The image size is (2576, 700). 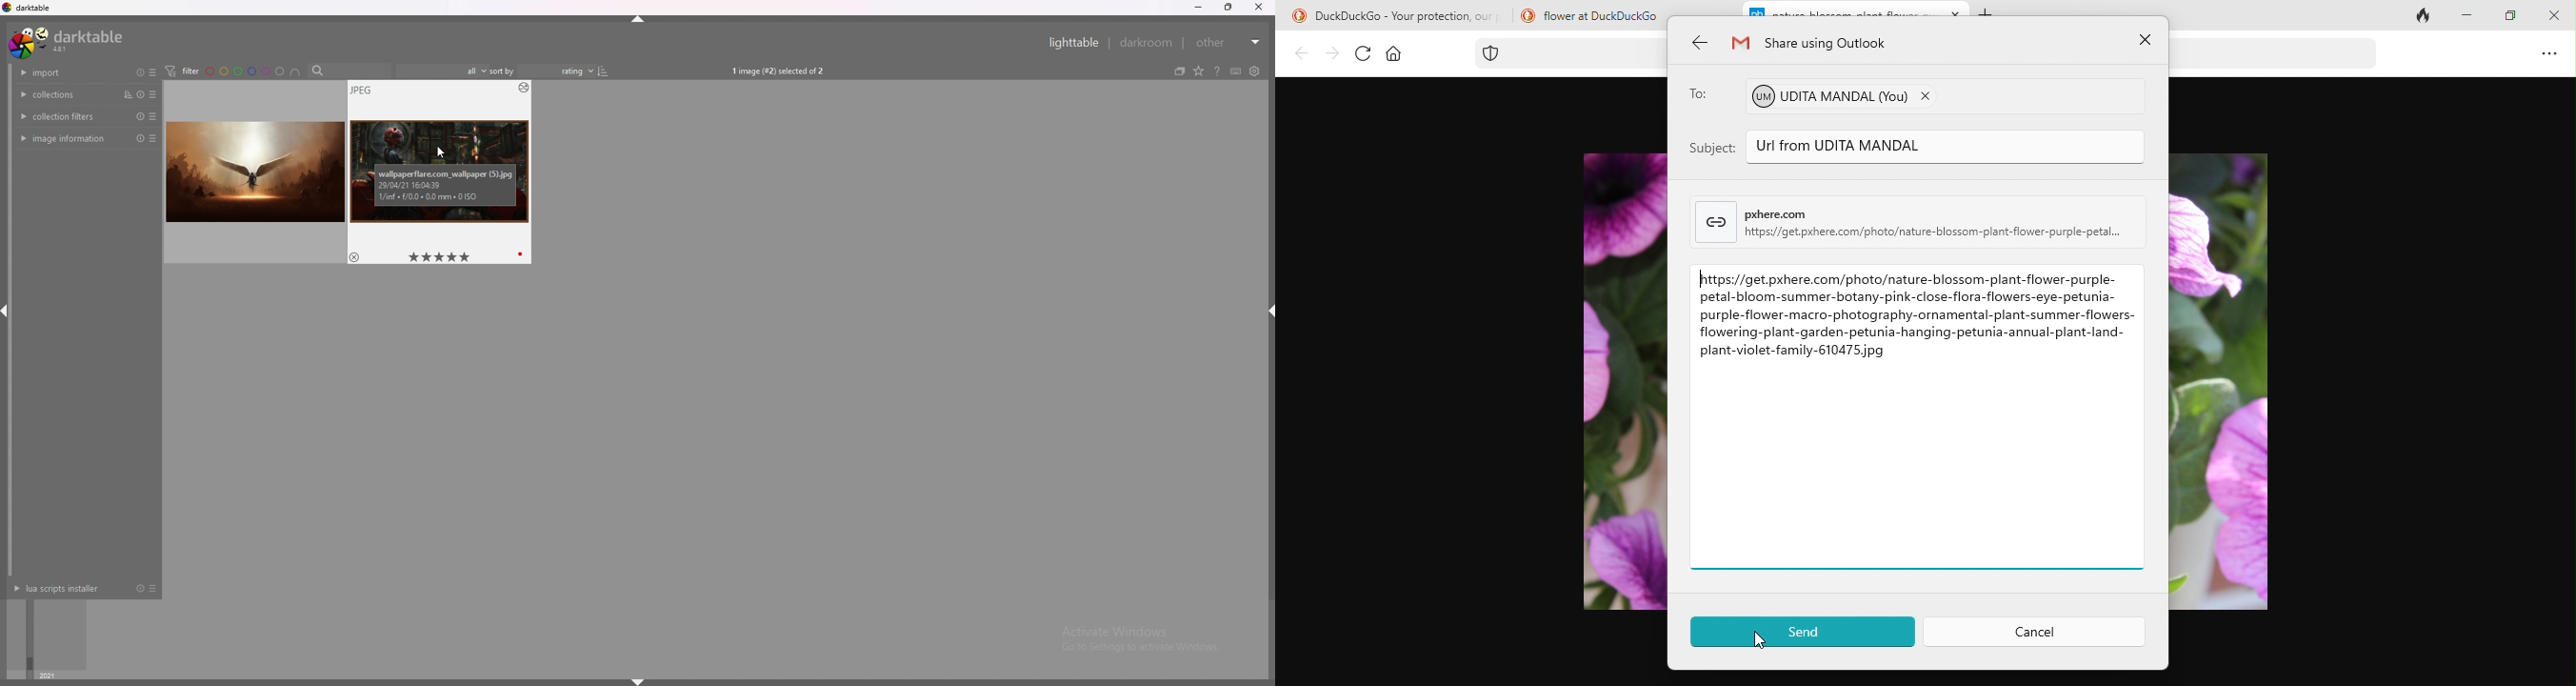 I want to click on reset, so click(x=140, y=72).